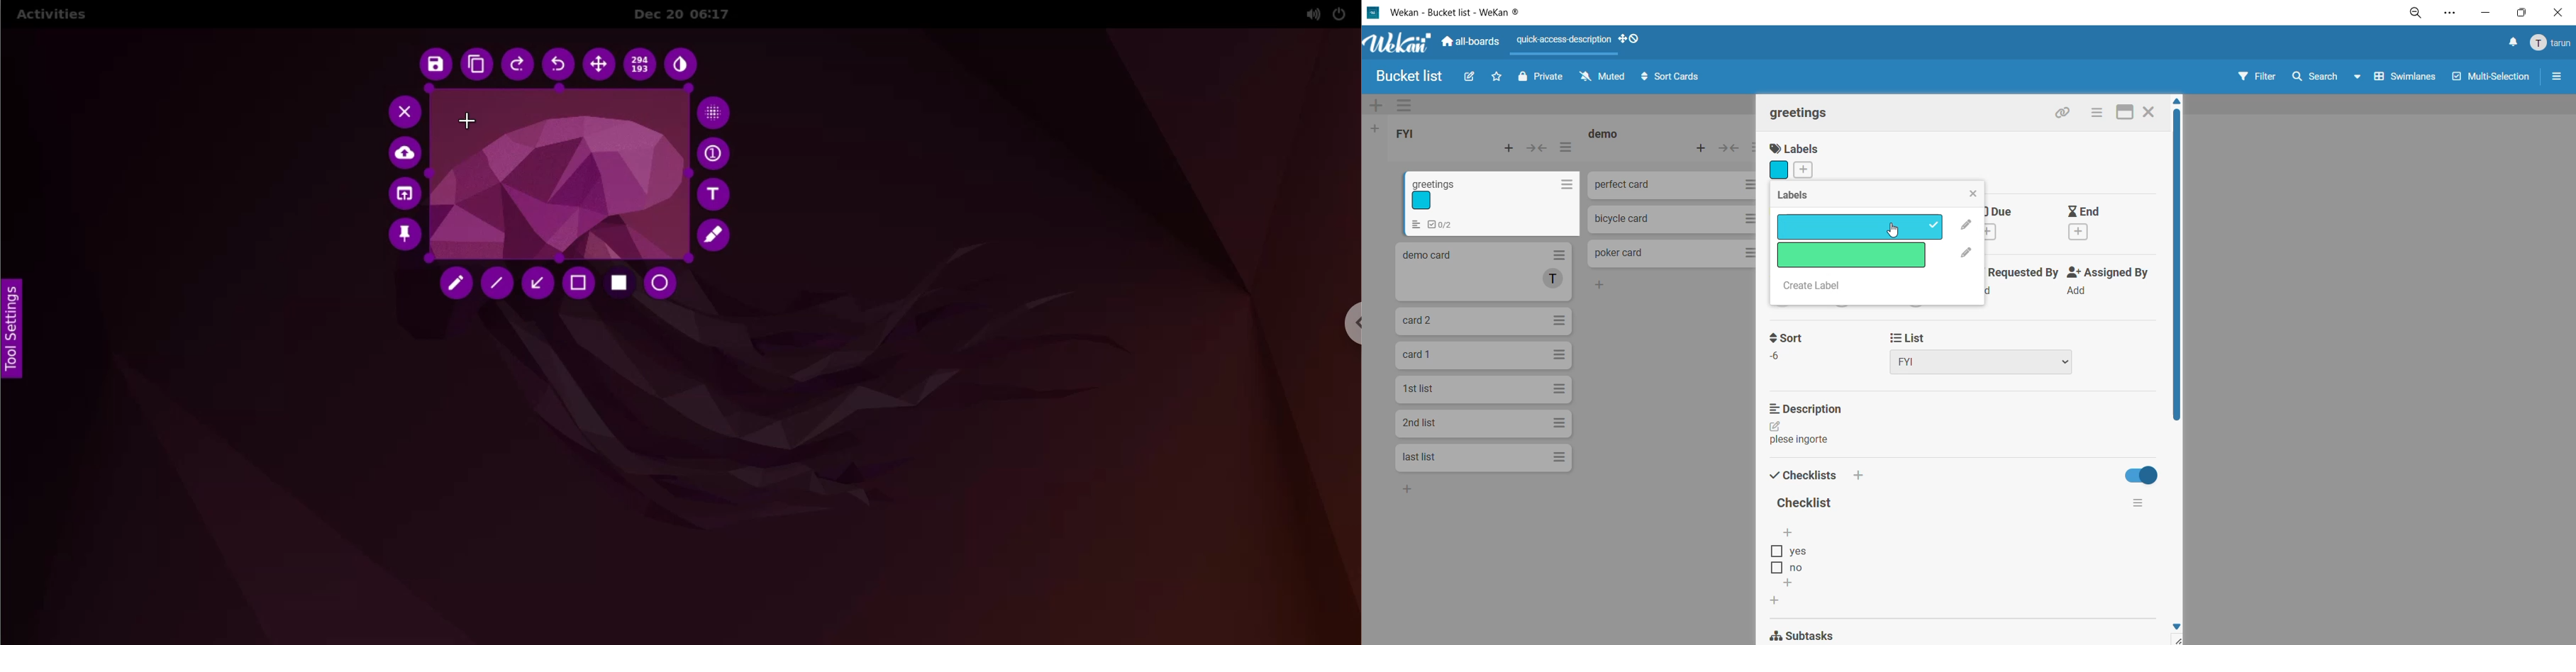  Describe the element at coordinates (1402, 106) in the screenshot. I see `swimlane actions` at that location.